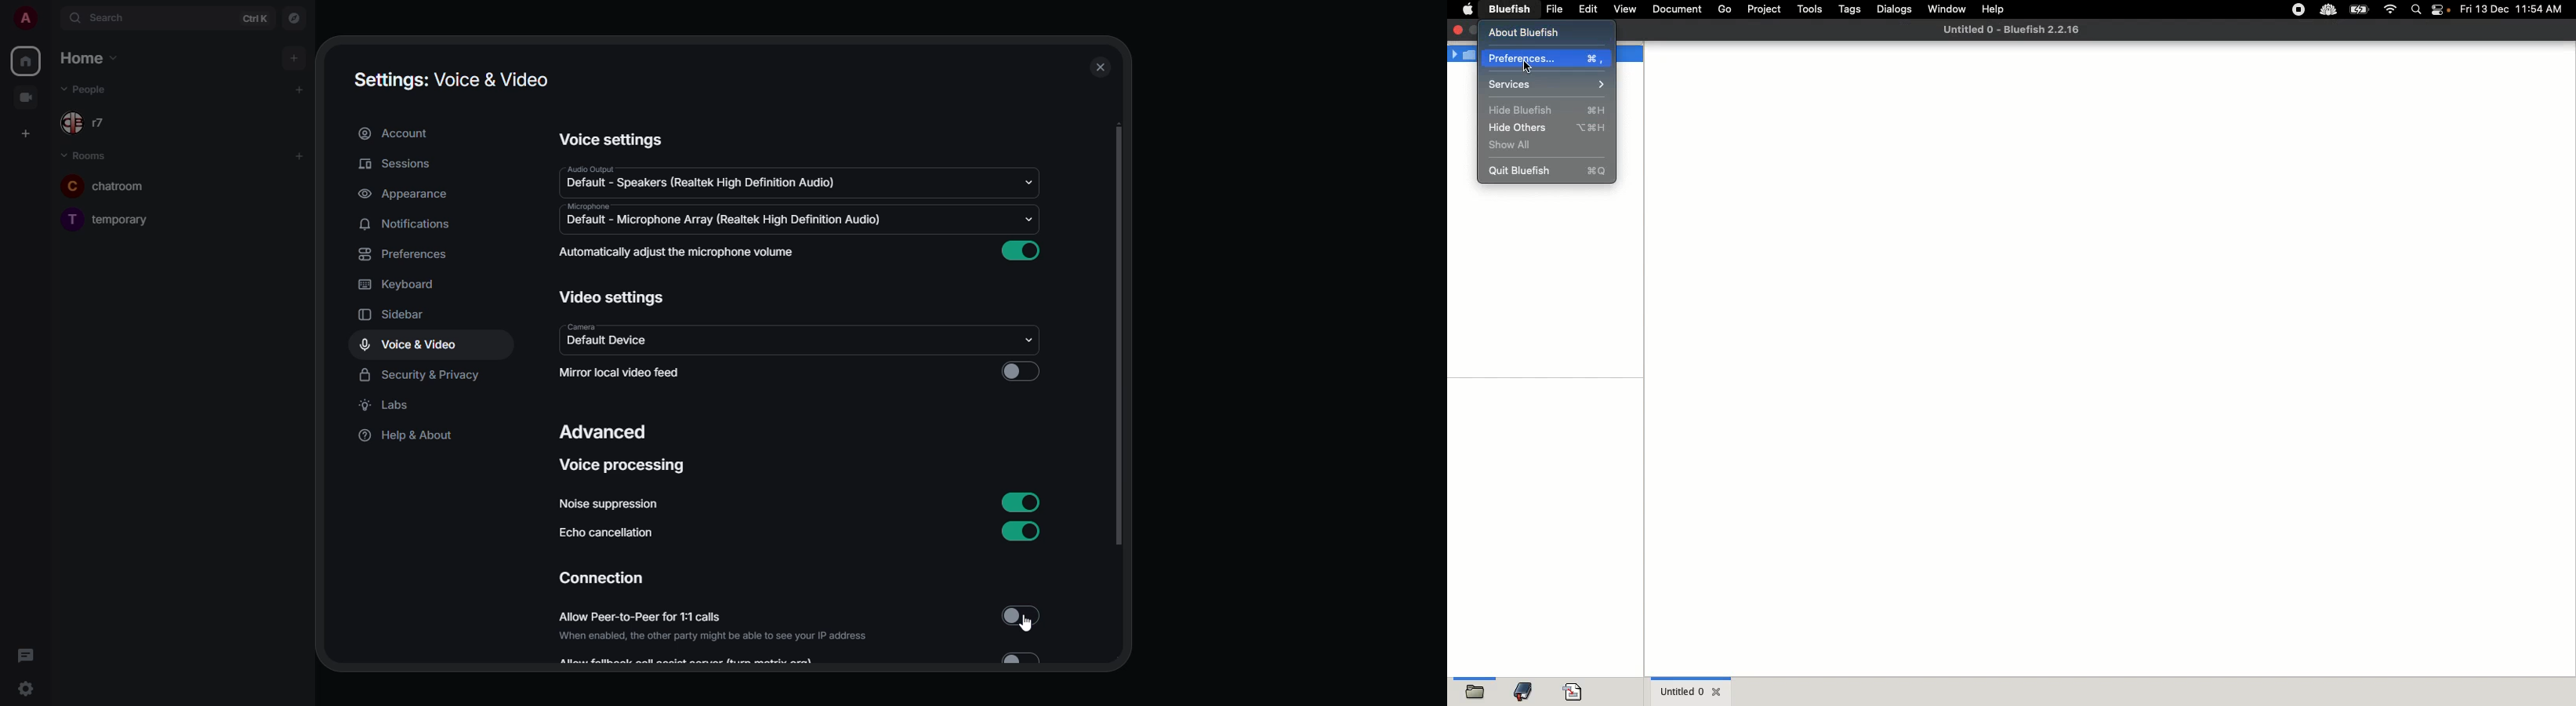 The image size is (2576, 728). What do you see at coordinates (583, 324) in the screenshot?
I see `camera` at bounding box center [583, 324].